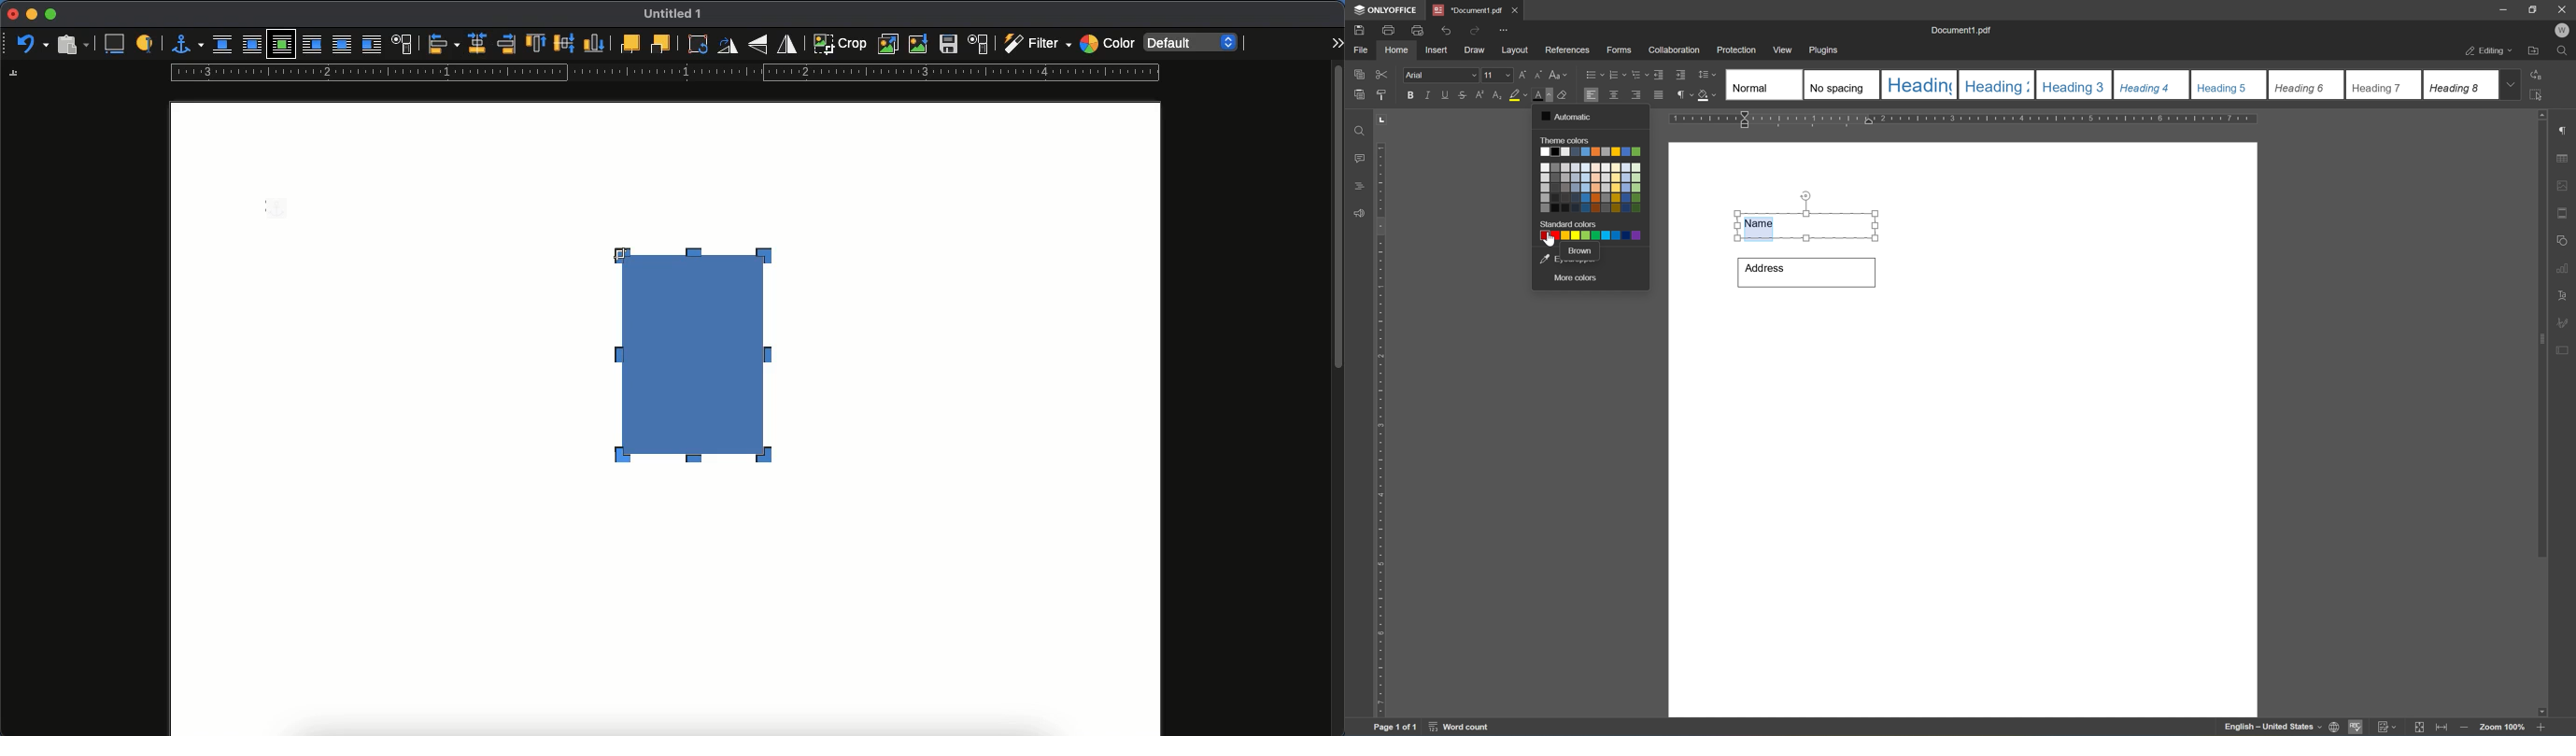  What do you see at coordinates (478, 44) in the screenshot?
I see `centered` at bounding box center [478, 44].